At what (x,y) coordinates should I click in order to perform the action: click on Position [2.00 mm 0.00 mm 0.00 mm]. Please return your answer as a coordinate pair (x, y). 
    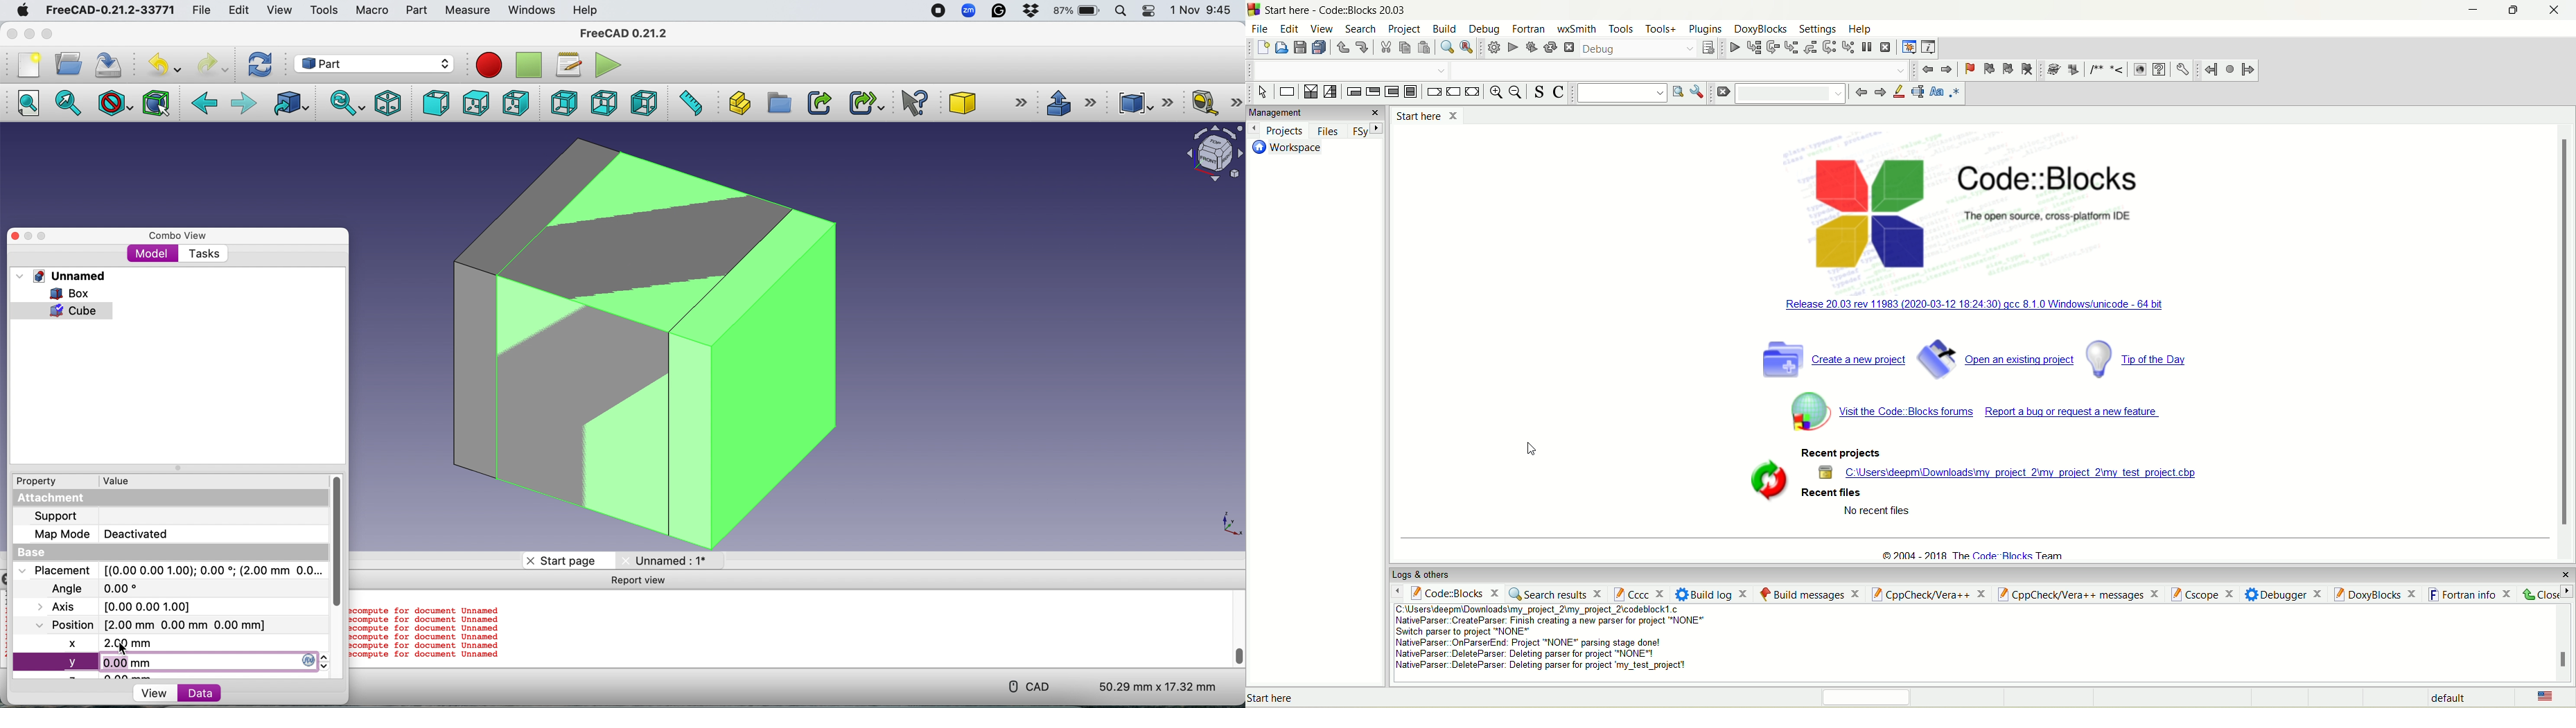
    Looking at the image, I should click on (148, 624).